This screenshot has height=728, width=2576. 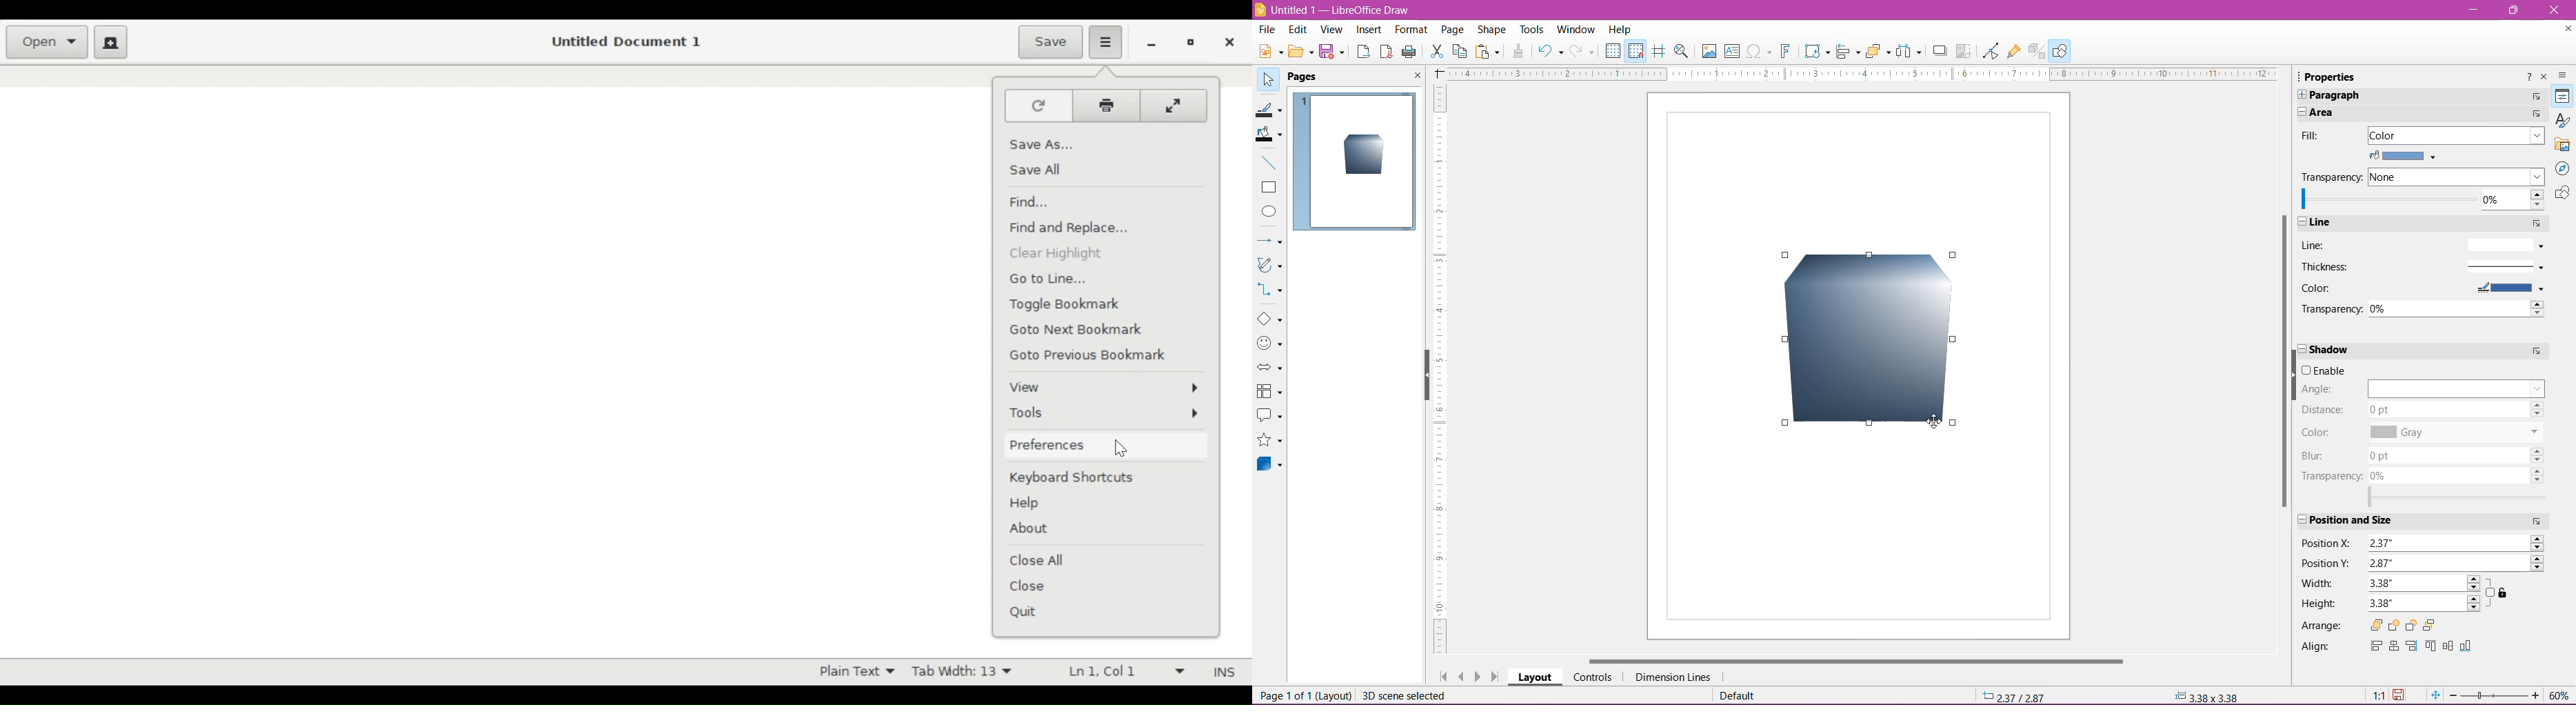 What do you see at coordinates (2435, 695) in the screenshot?
I see `Fit Page to current window` at bounding box center [2435, 695].